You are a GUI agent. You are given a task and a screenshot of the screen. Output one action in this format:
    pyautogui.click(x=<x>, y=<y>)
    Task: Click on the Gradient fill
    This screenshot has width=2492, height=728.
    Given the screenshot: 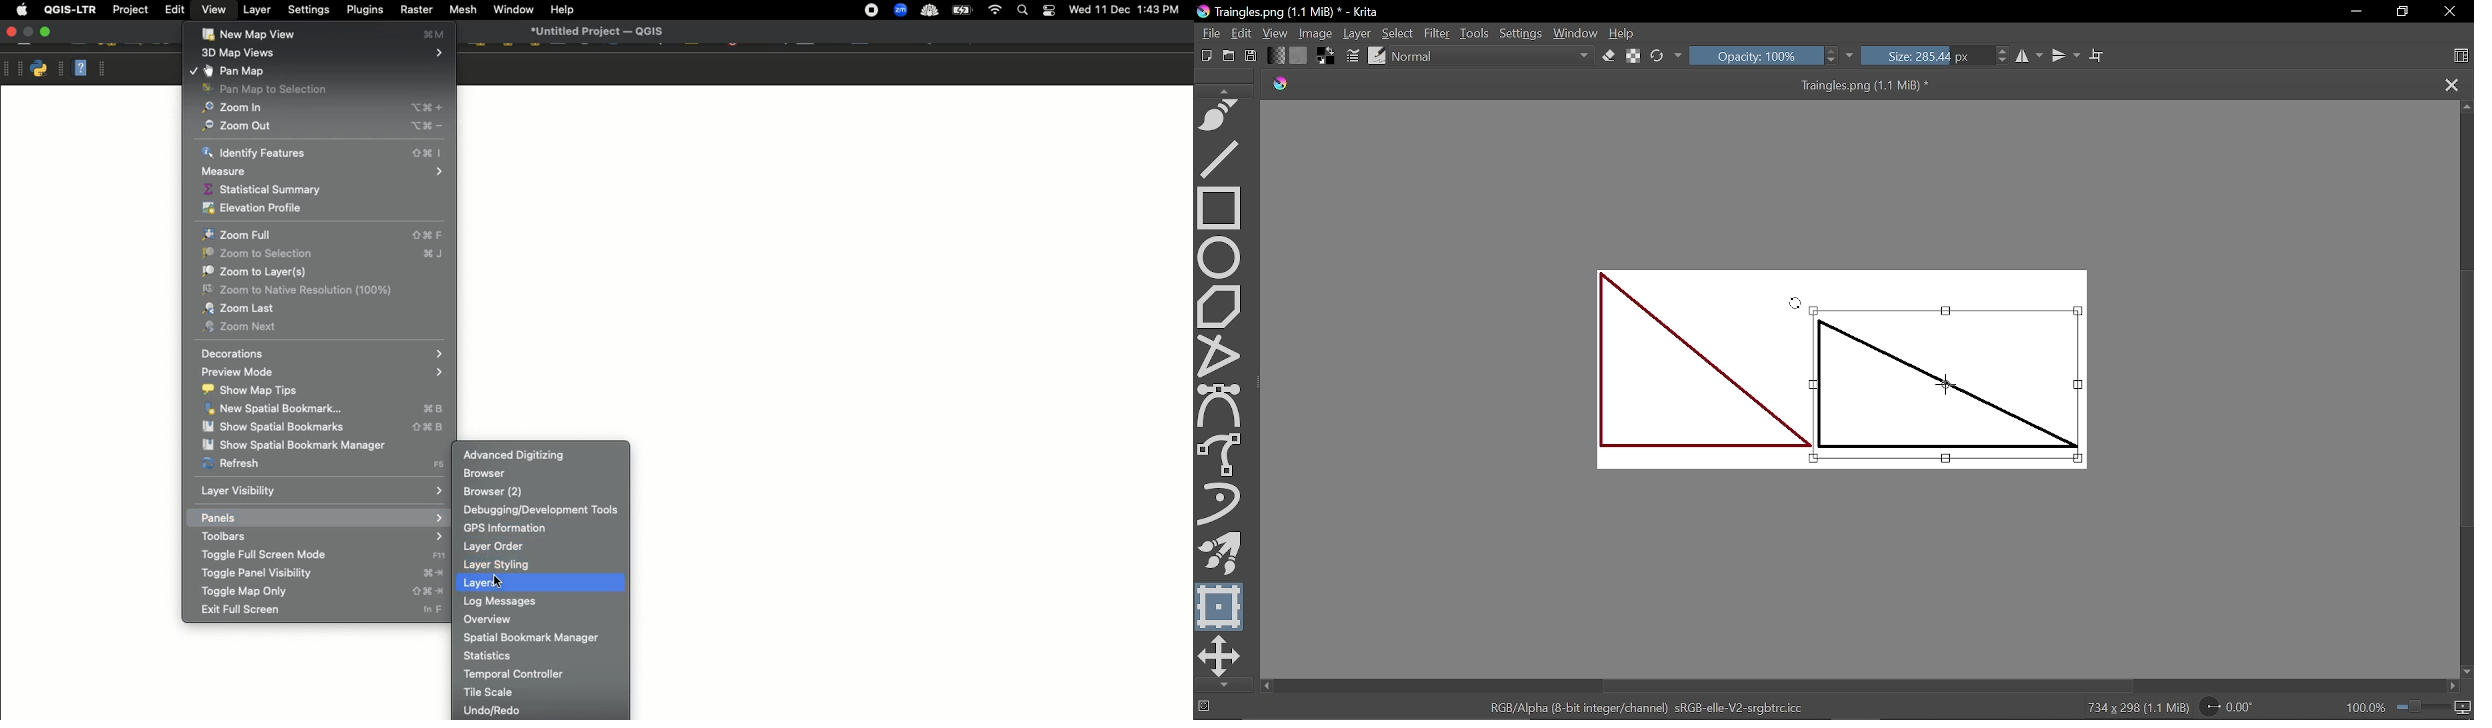 What is the action you would take?
    pyautogui.click(x=1275, y=56)
    